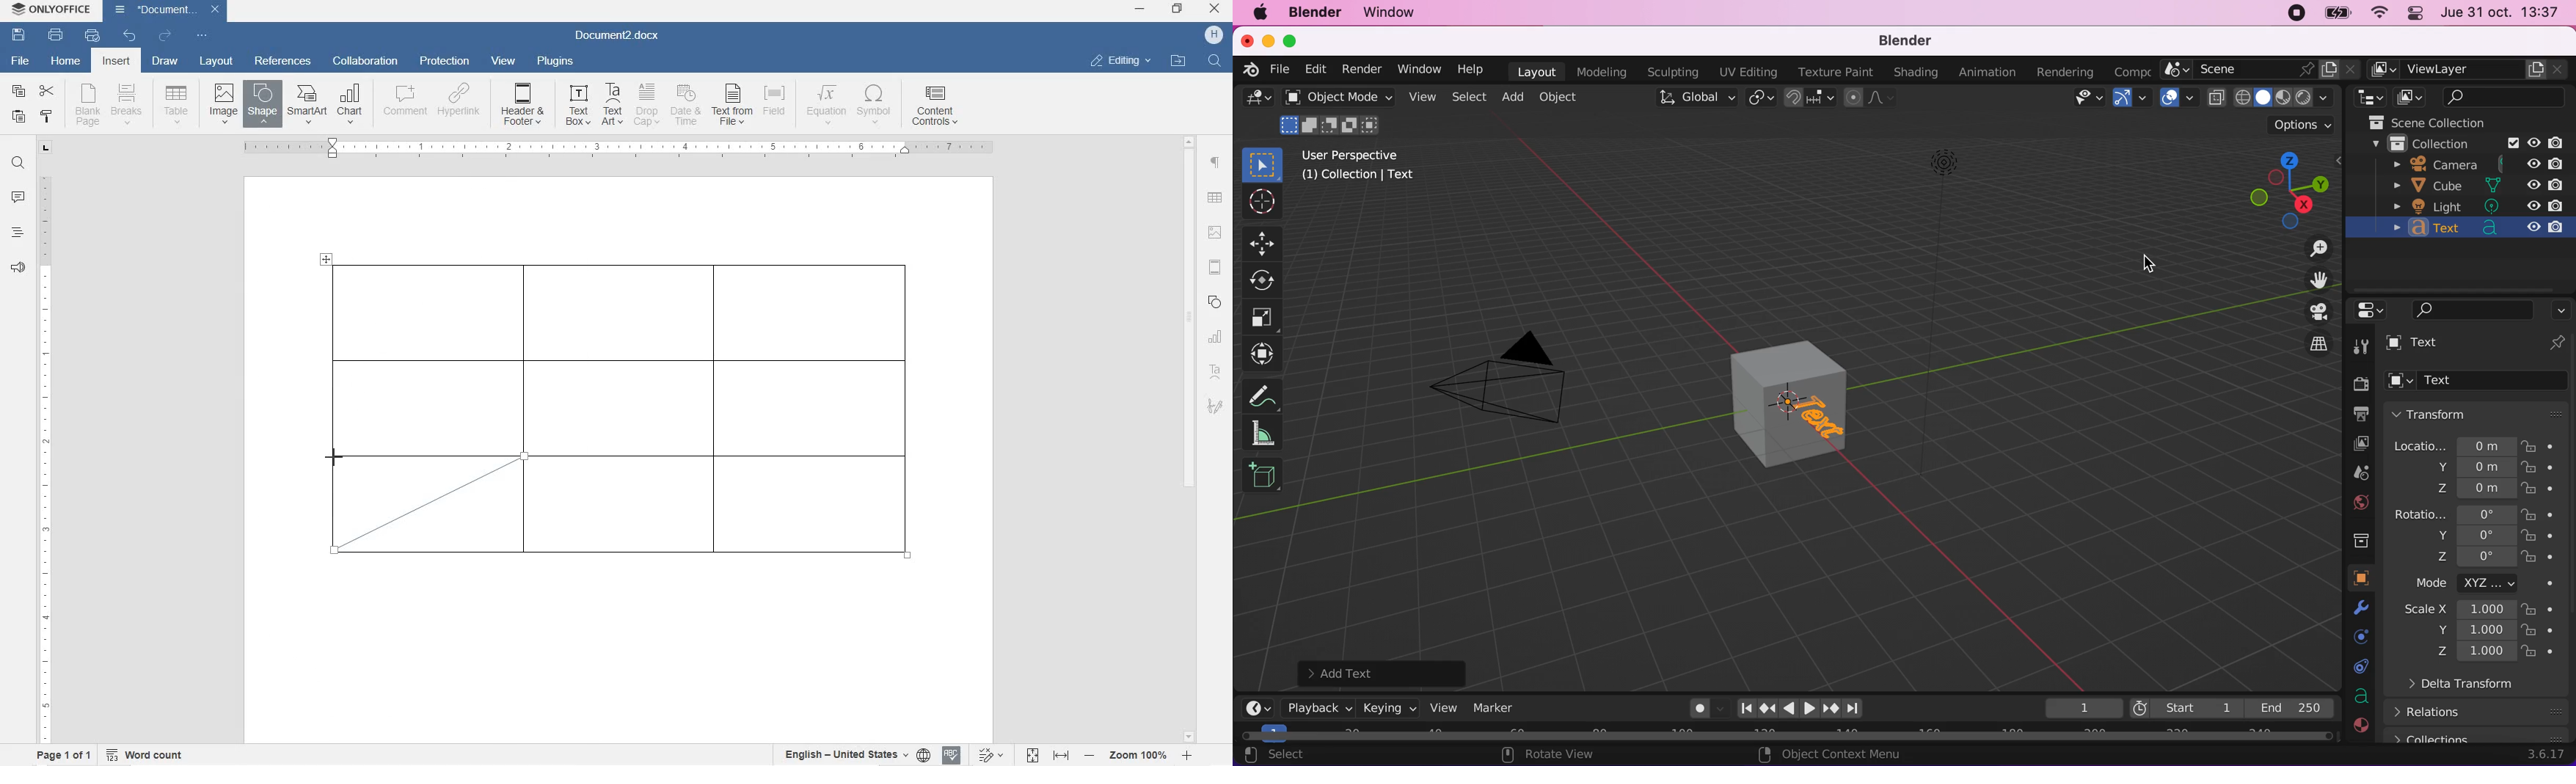 Image resolution: width=2576 pixels, height=784 pixels. Describe the element at coordinates (1218, 337) in the screenshot. I see `chart settings` at that location.